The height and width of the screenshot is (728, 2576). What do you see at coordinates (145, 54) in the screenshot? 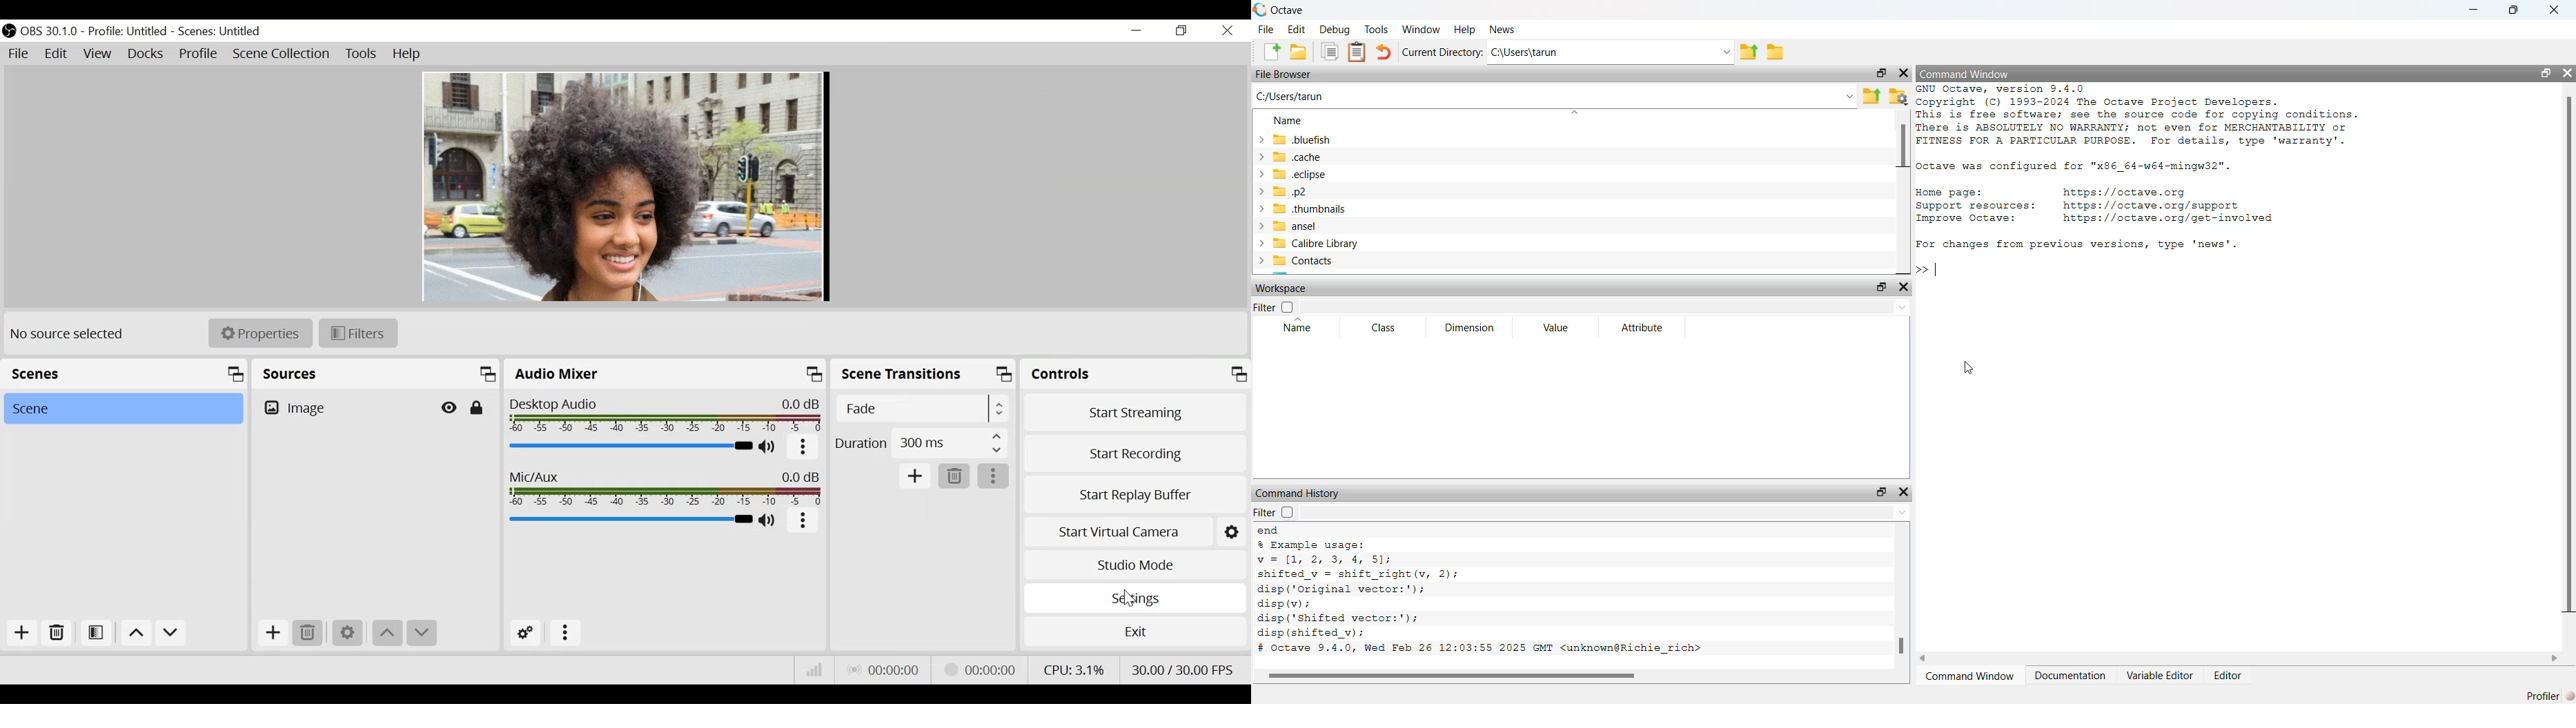
I see `Docks` at bounding box center [145, 54].